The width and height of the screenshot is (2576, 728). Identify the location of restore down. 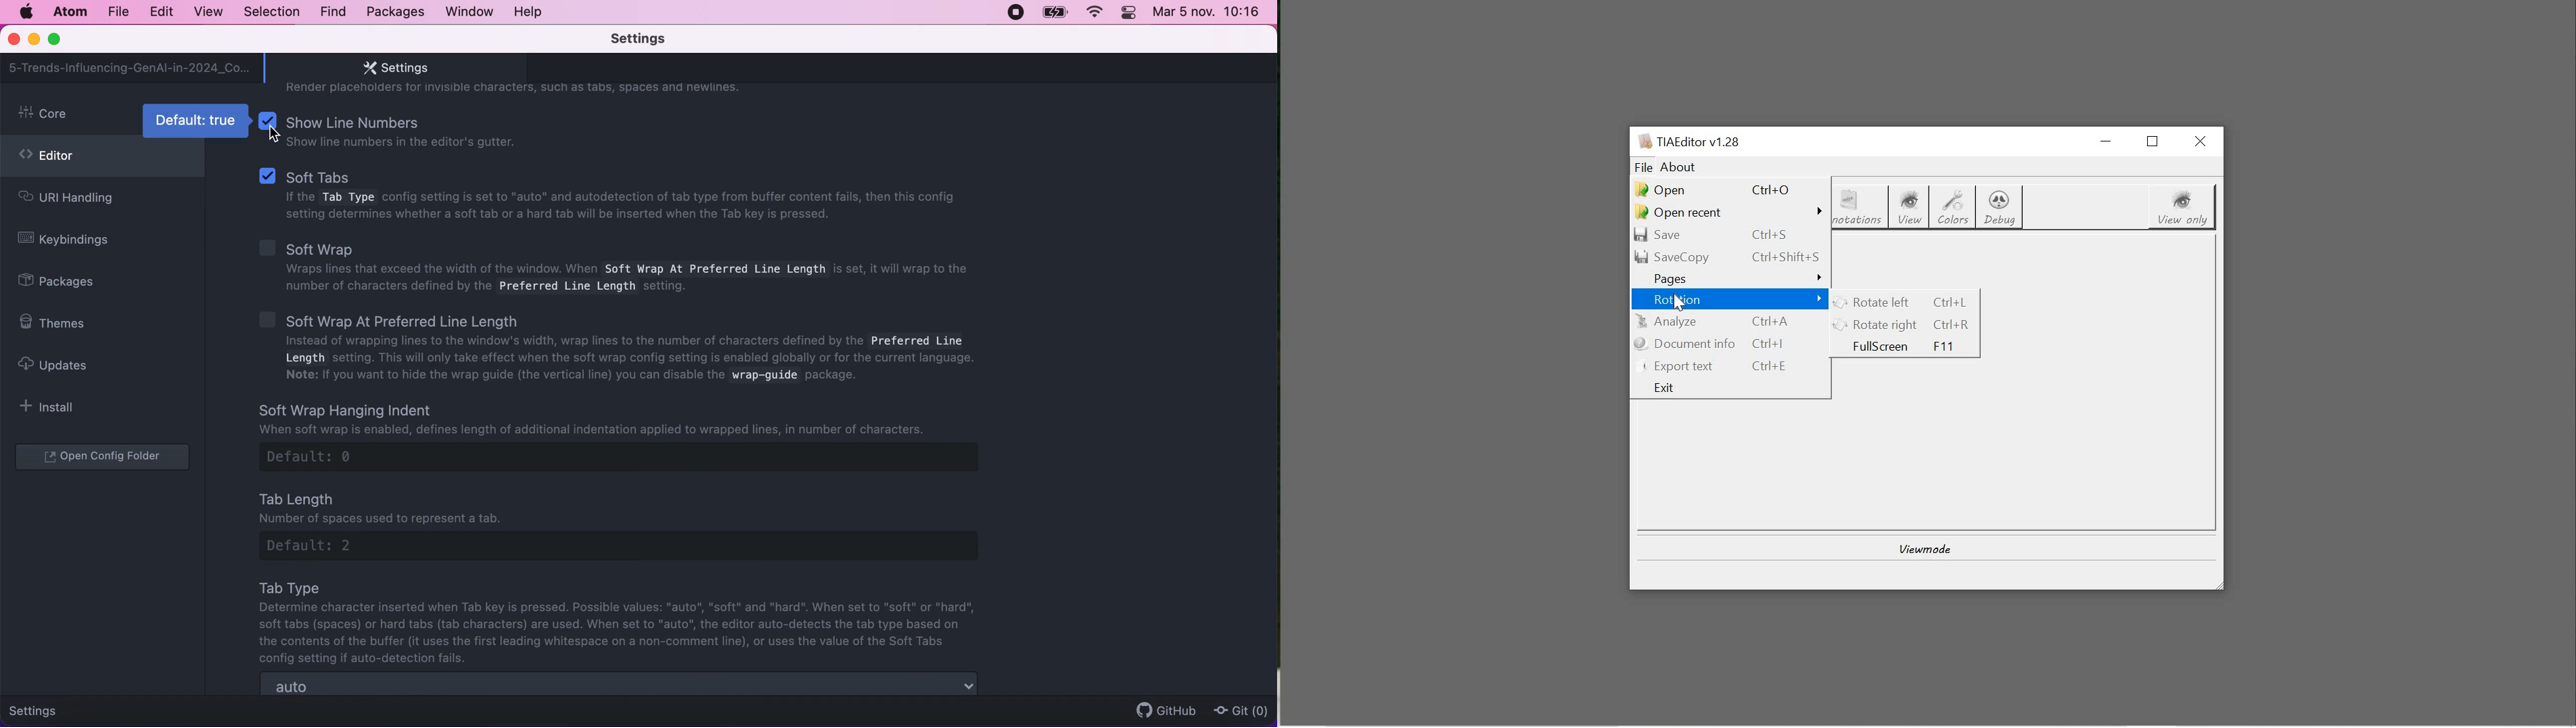
(2157, 141).